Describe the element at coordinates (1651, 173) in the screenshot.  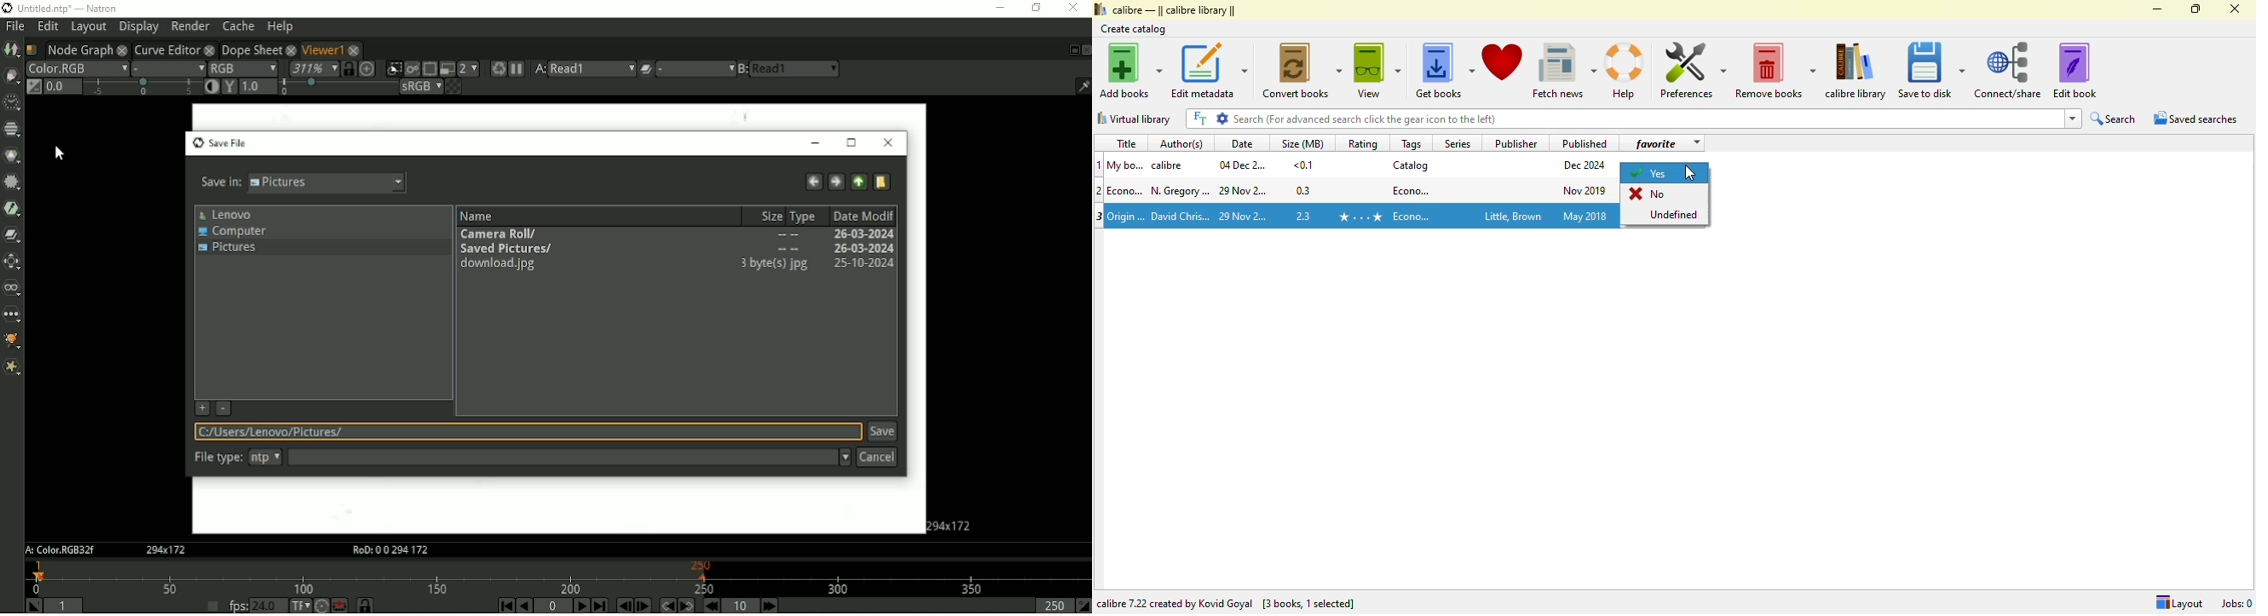
I see `yes` at that location.